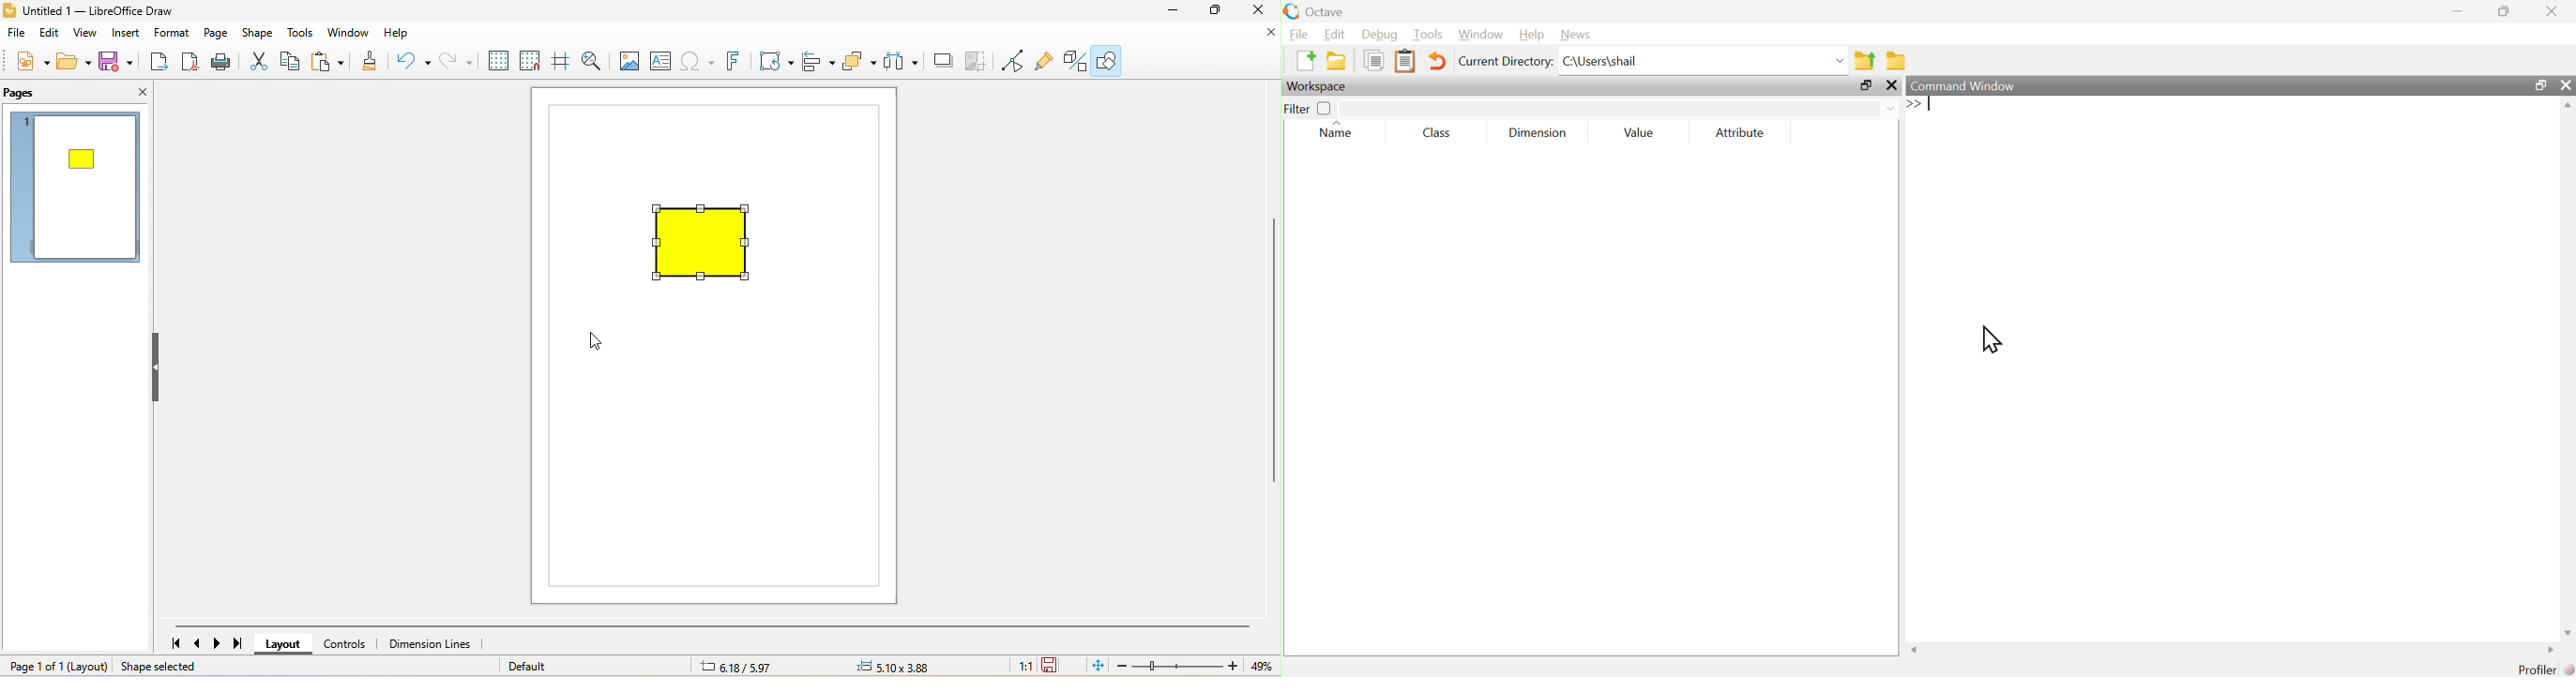 The width and height of the screenshot is (2576, 700). What do you see at coordinates (2552, 9) in the screenshot?
I see `close` at bounding box center [2552, 9].